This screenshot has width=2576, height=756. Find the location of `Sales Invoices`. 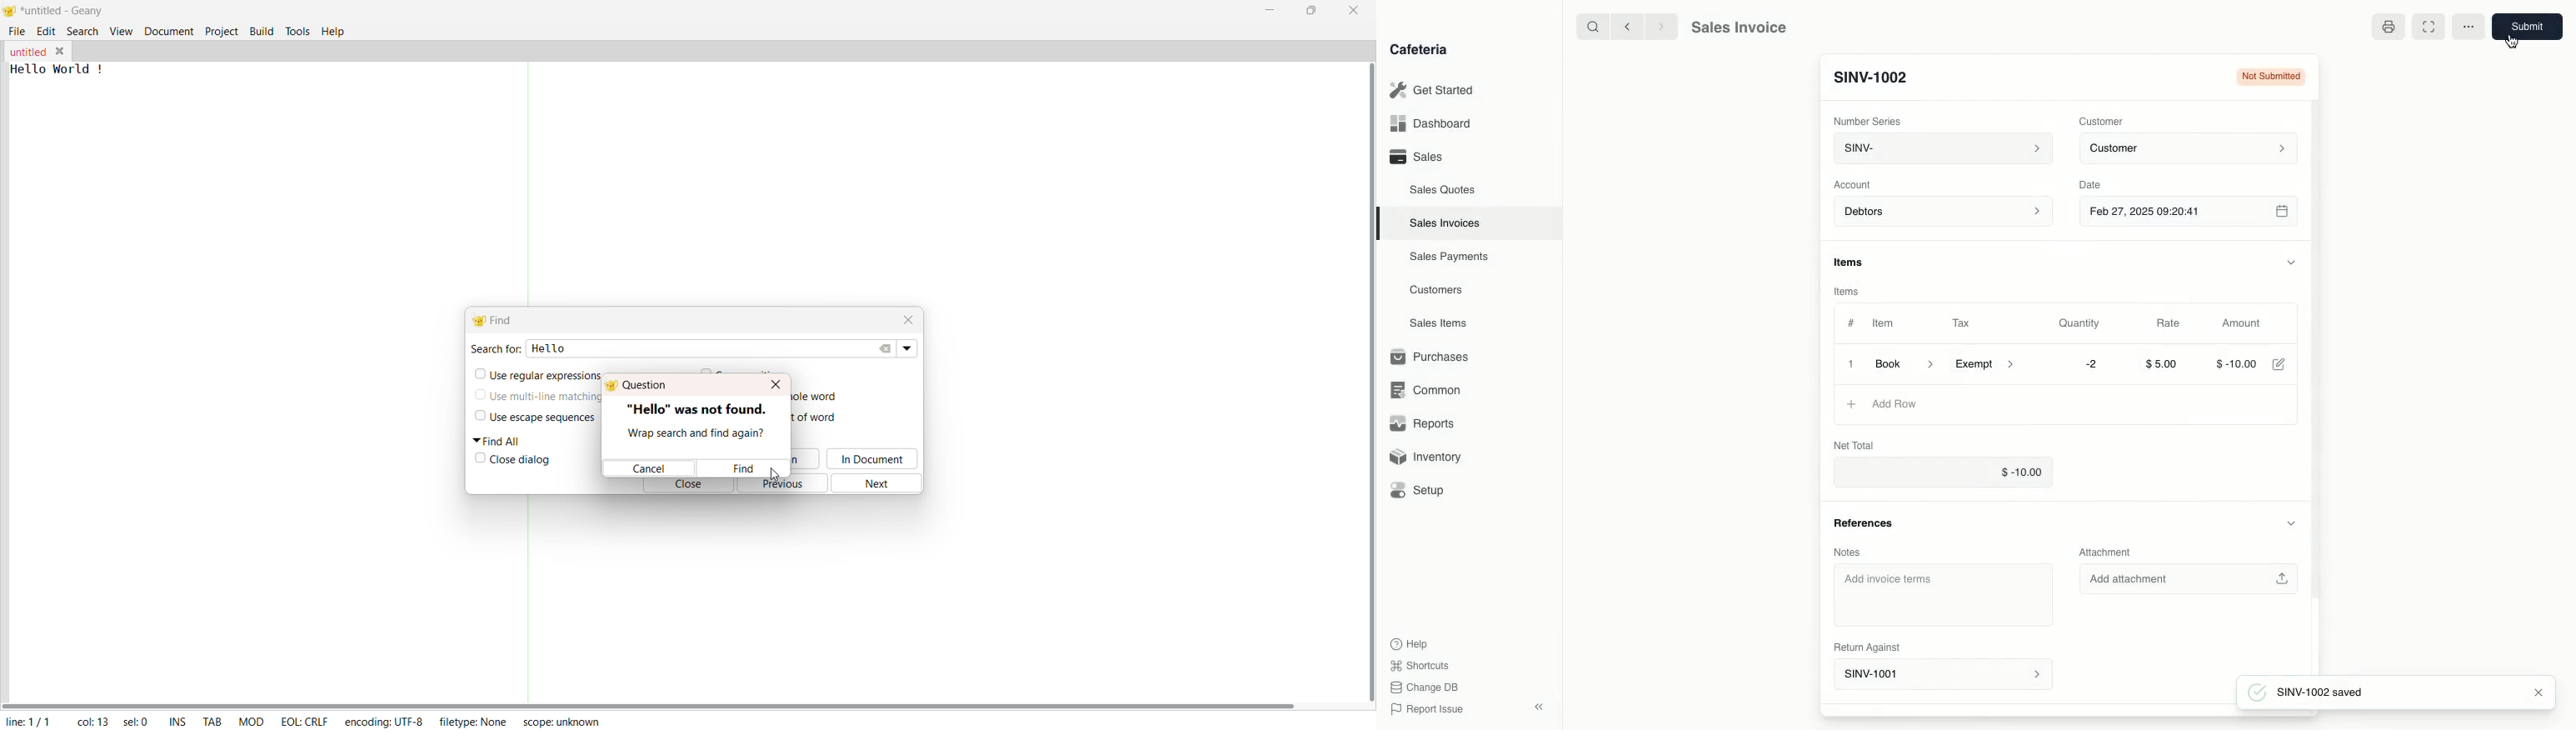

Sales Invoices is located at coordinates (1445, 224).